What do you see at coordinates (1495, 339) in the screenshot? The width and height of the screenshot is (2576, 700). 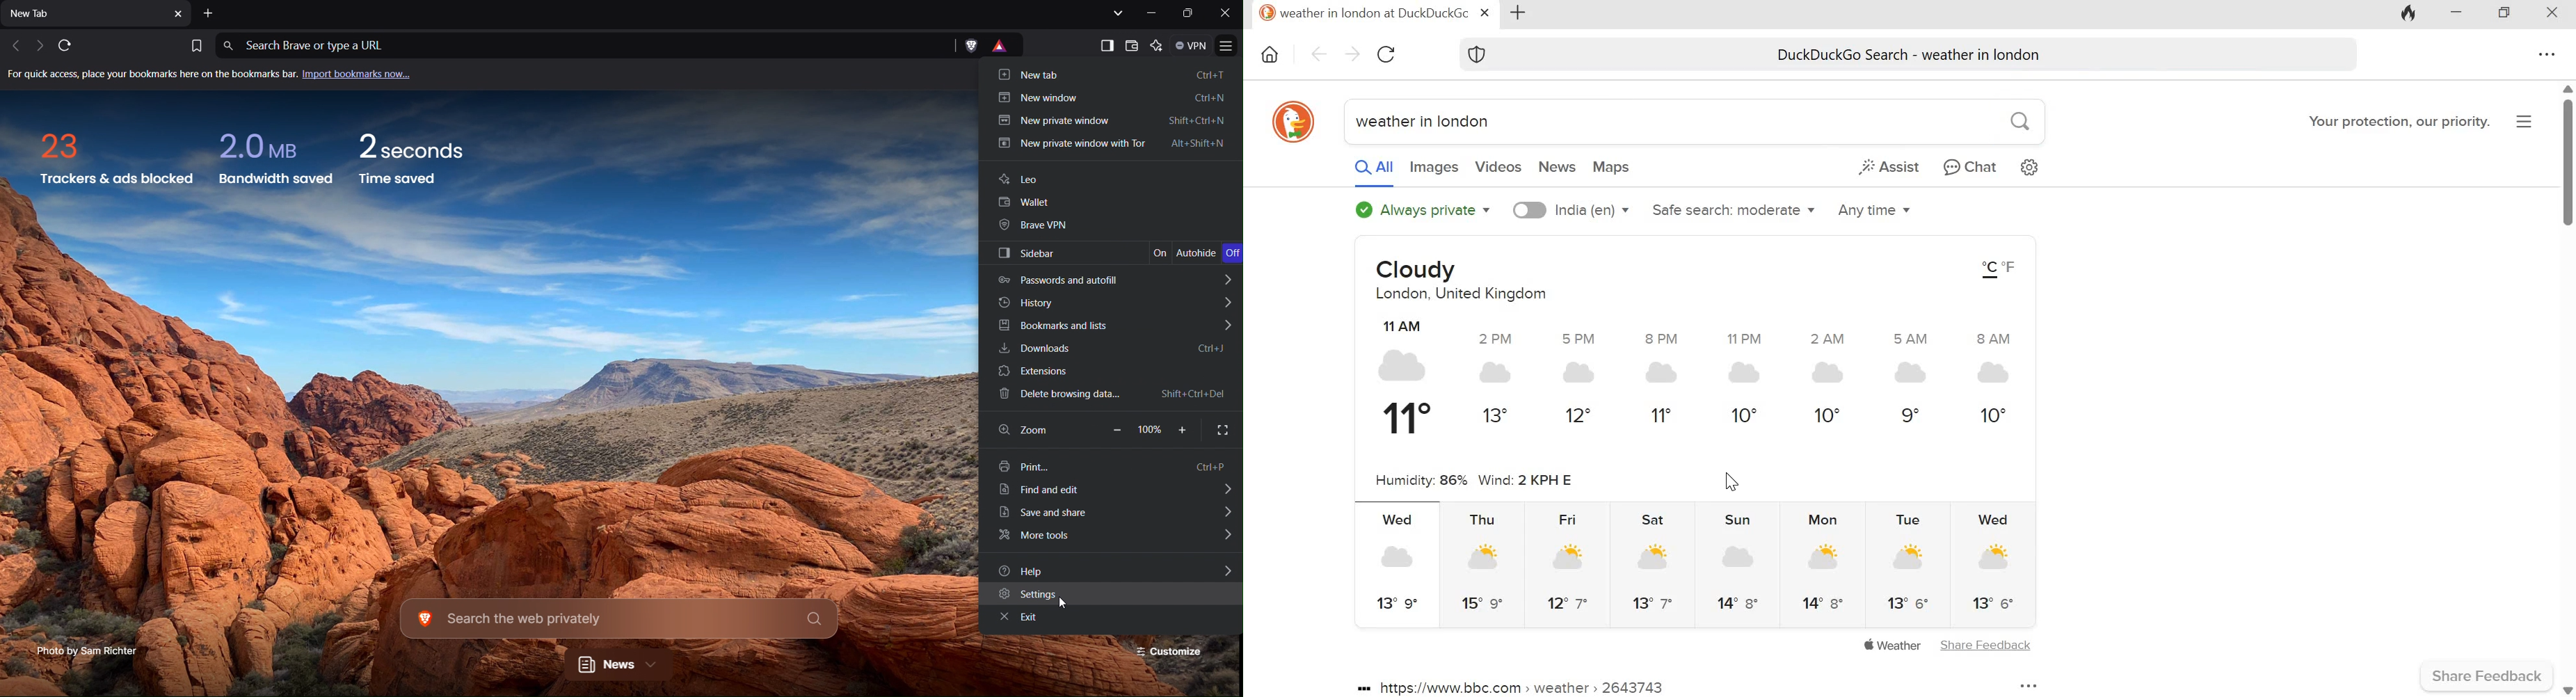 I see `2 PM` at bounding box center [1495, 339].